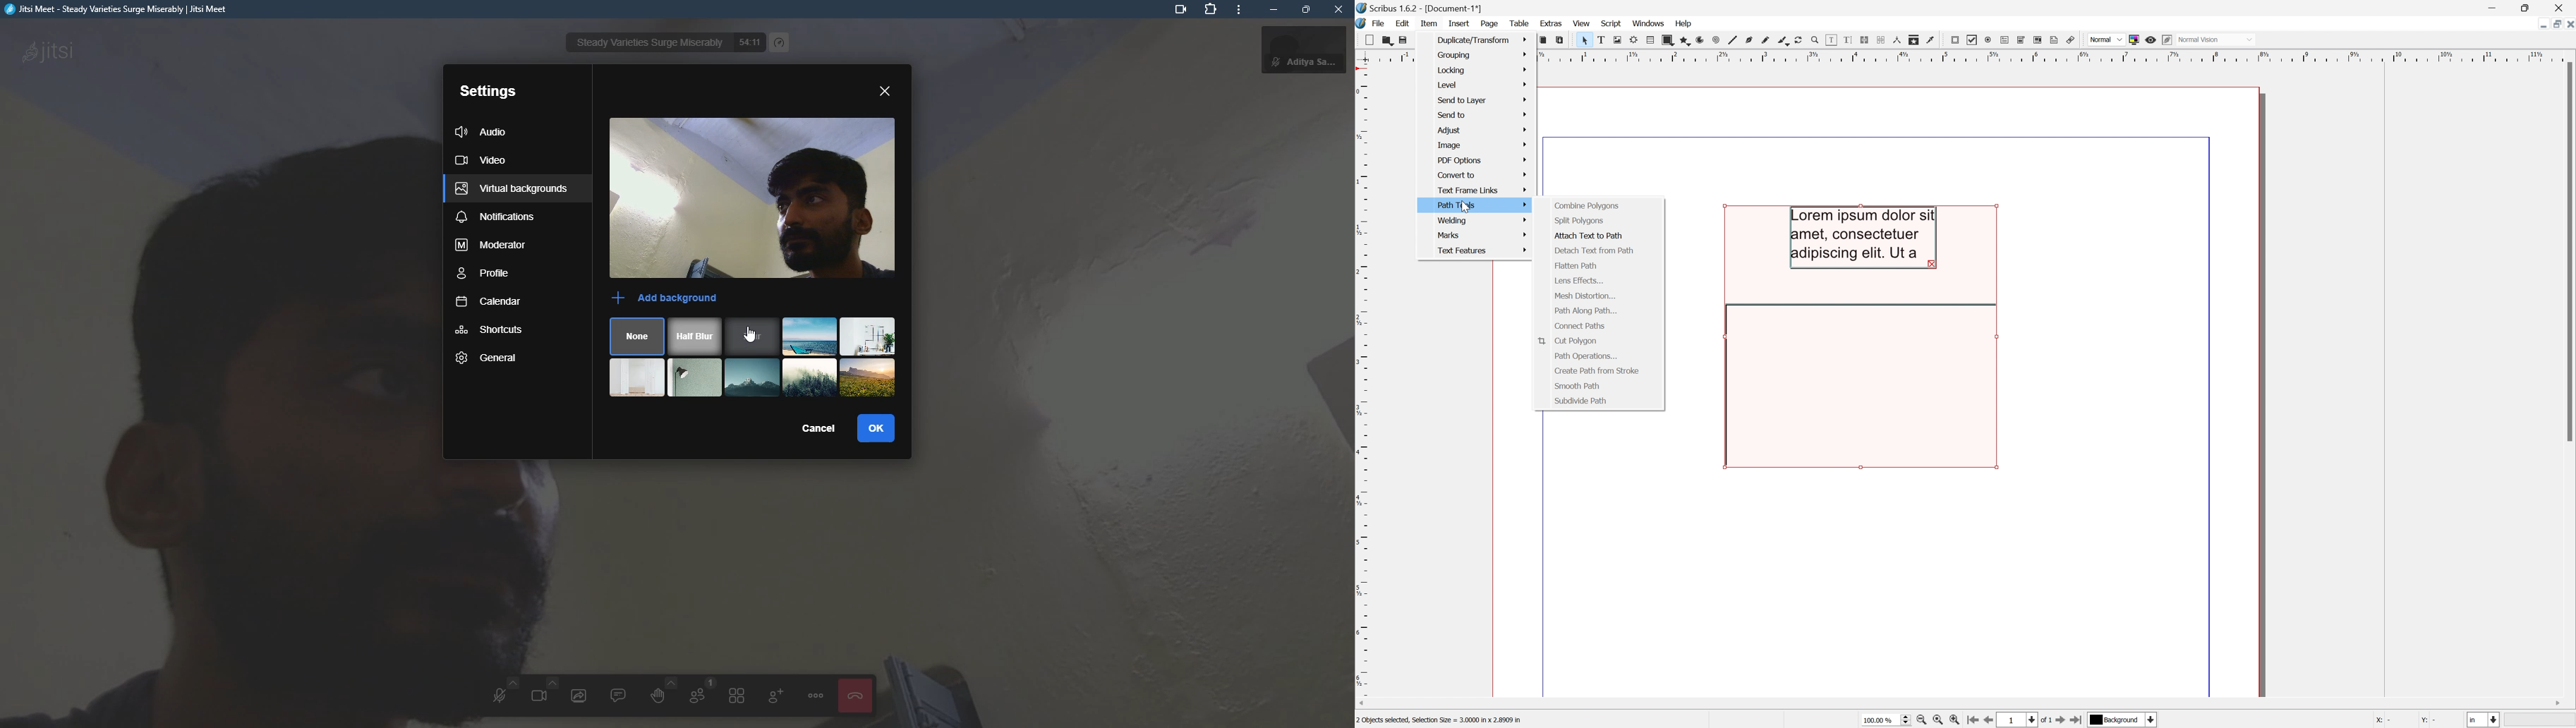 This screenshot has width=2576, height=728. What do you see at coordinates (1458, 22) in the screenshot?
I see `Insert` at bounding box center [1458, 22].